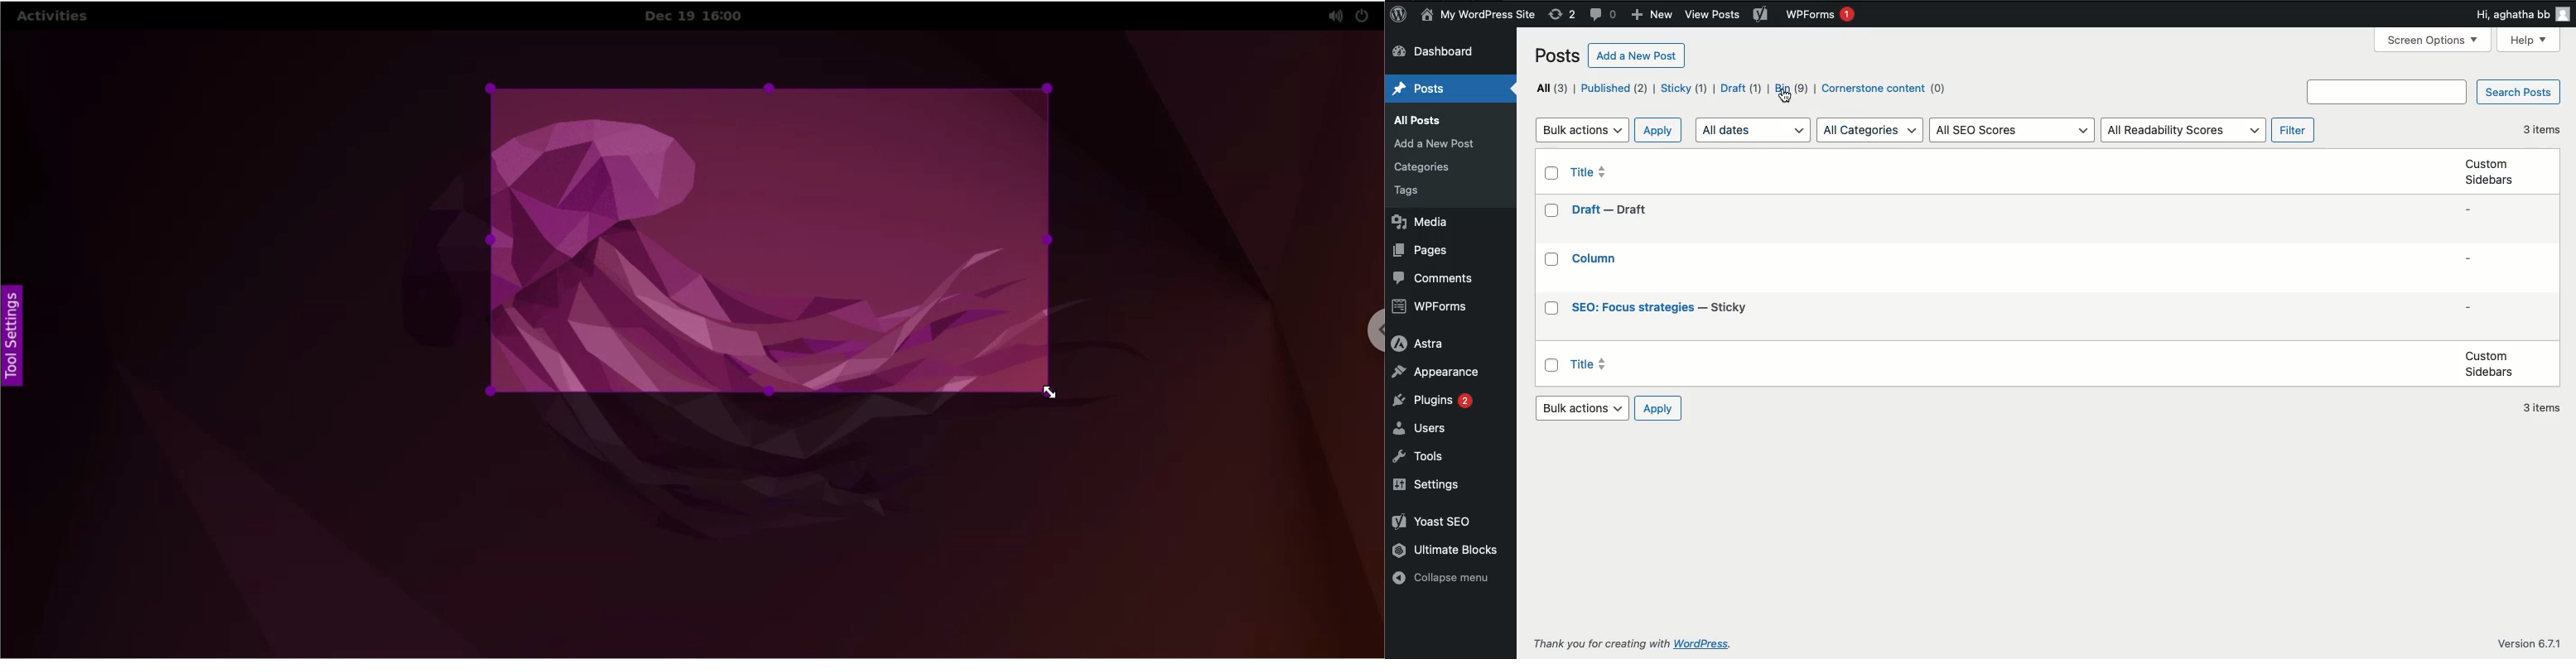 This screenshot has height=672, width=2576. What do you see at coordinates (1480, 16) in the screenshot?
I see `My wordpress site` at bounding box center [1480, 16].